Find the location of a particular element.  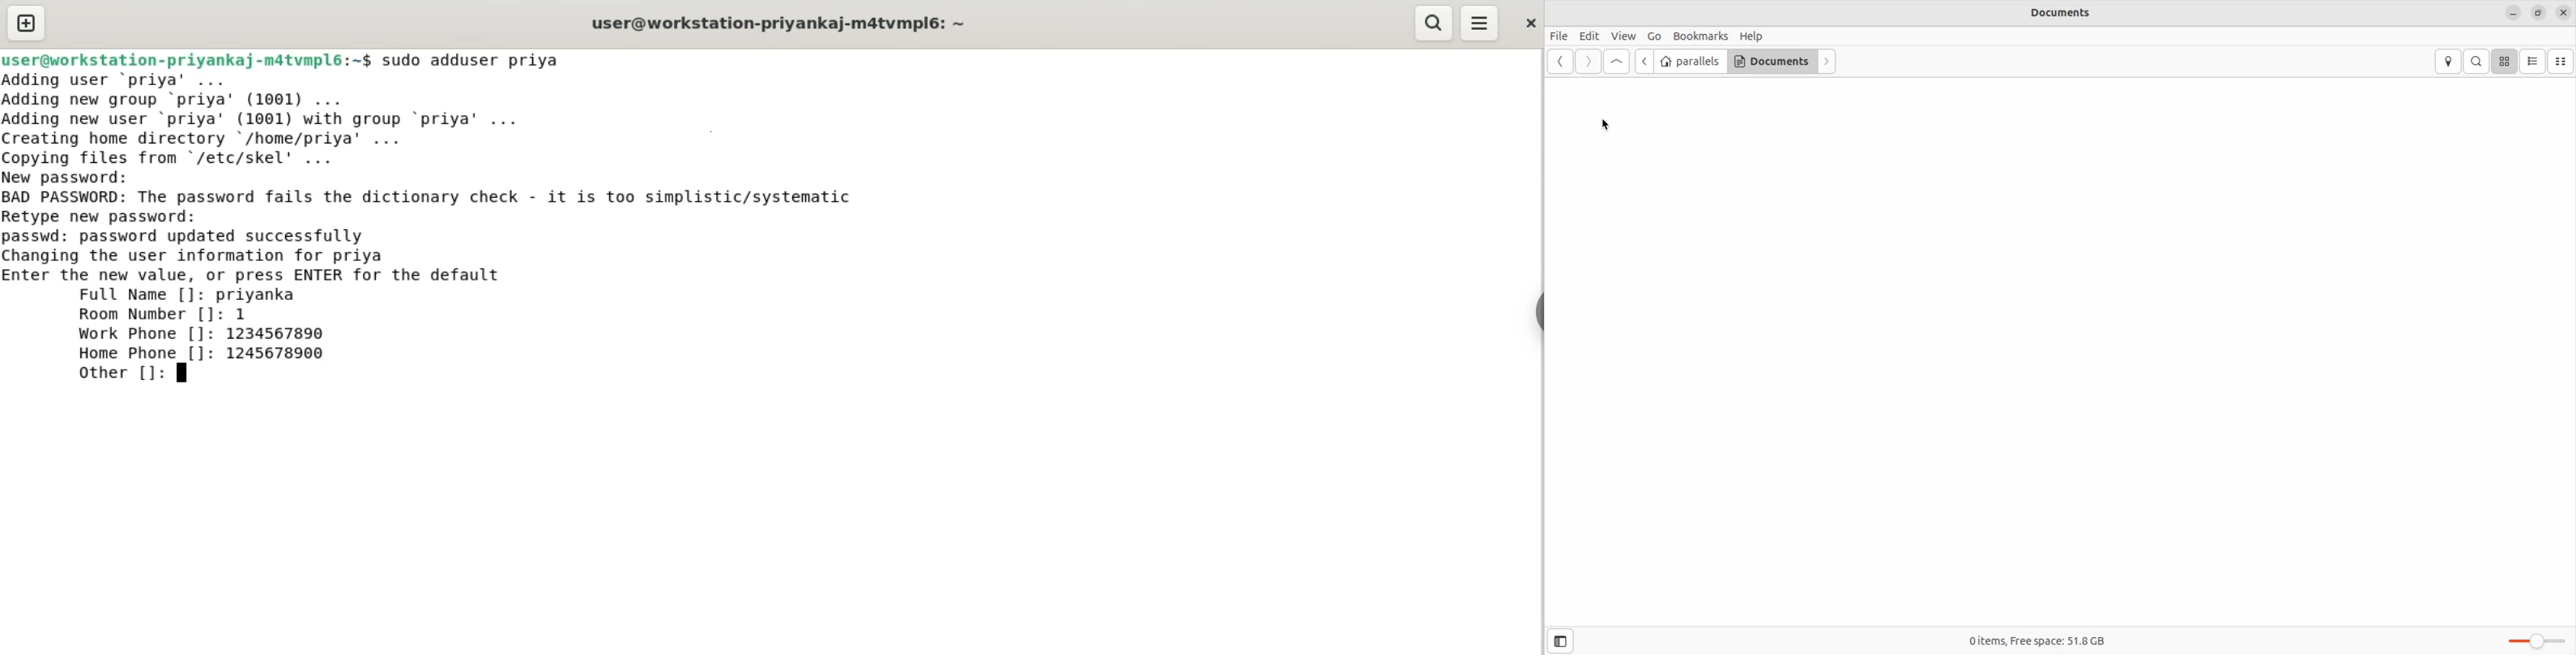

retype new password: is located at coordinates (112, 216).